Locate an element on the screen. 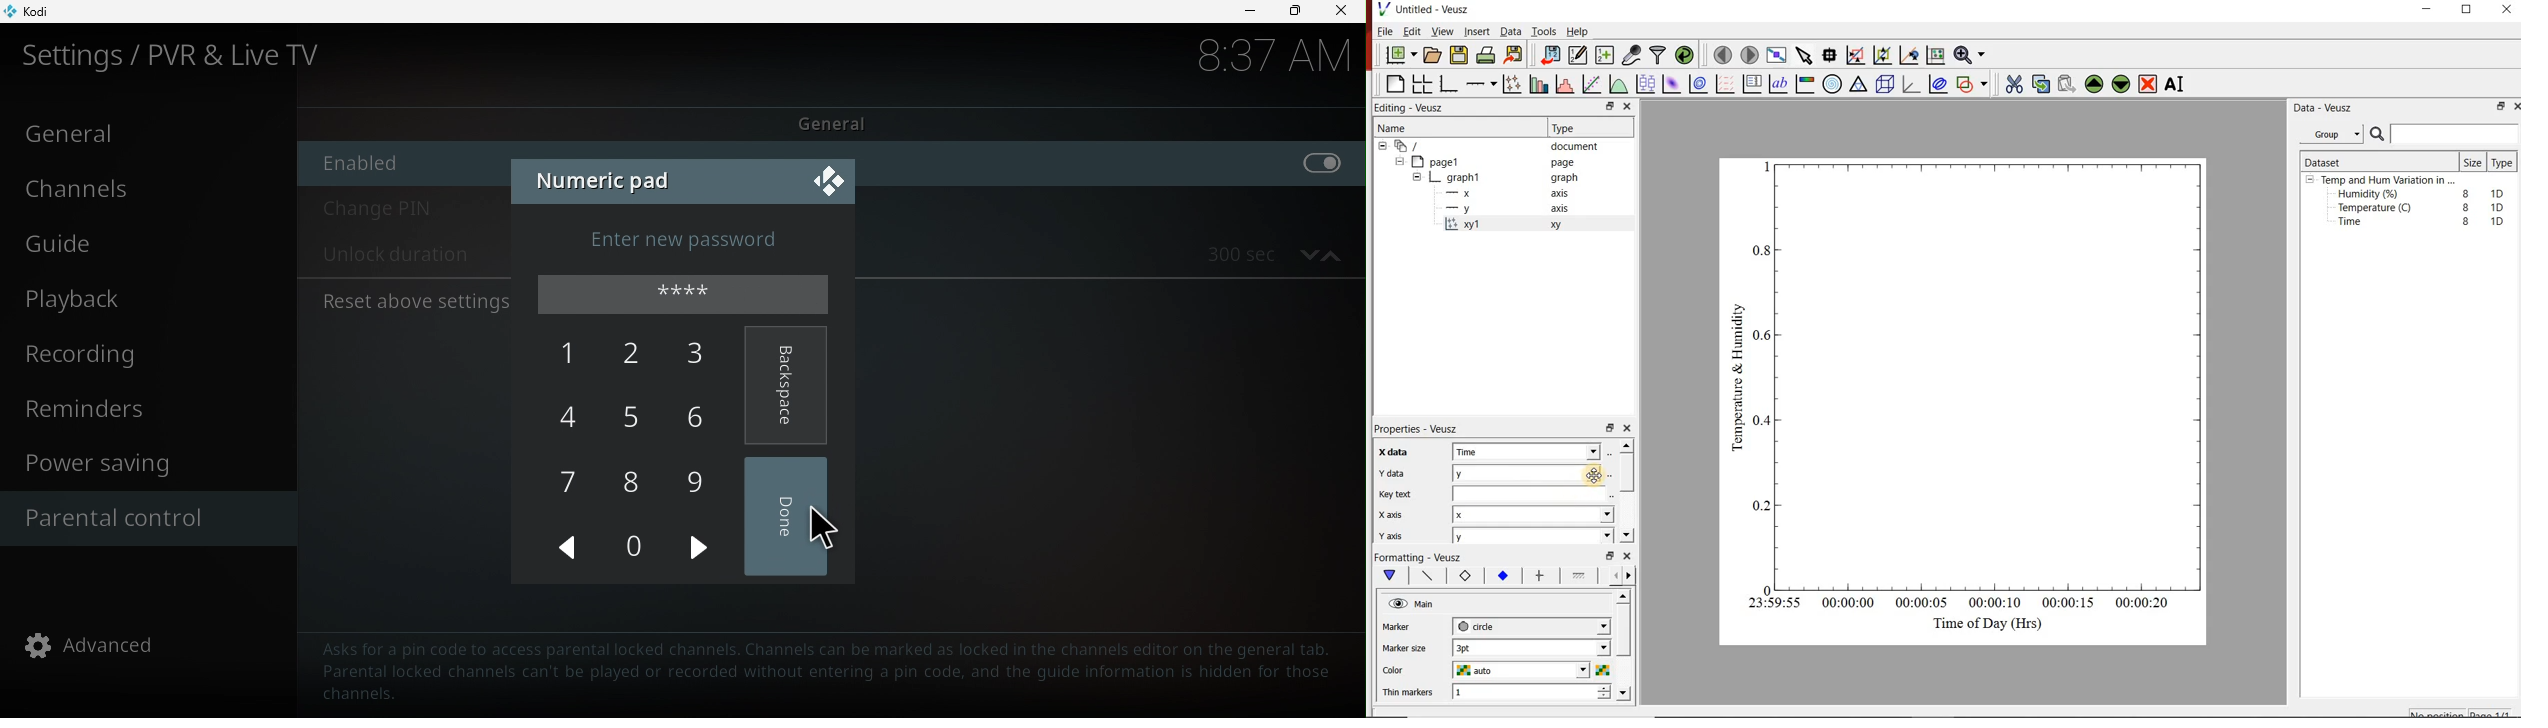 The width and height of the screenshot is (2548, 728). cursor is located at coordinates (822, 525).